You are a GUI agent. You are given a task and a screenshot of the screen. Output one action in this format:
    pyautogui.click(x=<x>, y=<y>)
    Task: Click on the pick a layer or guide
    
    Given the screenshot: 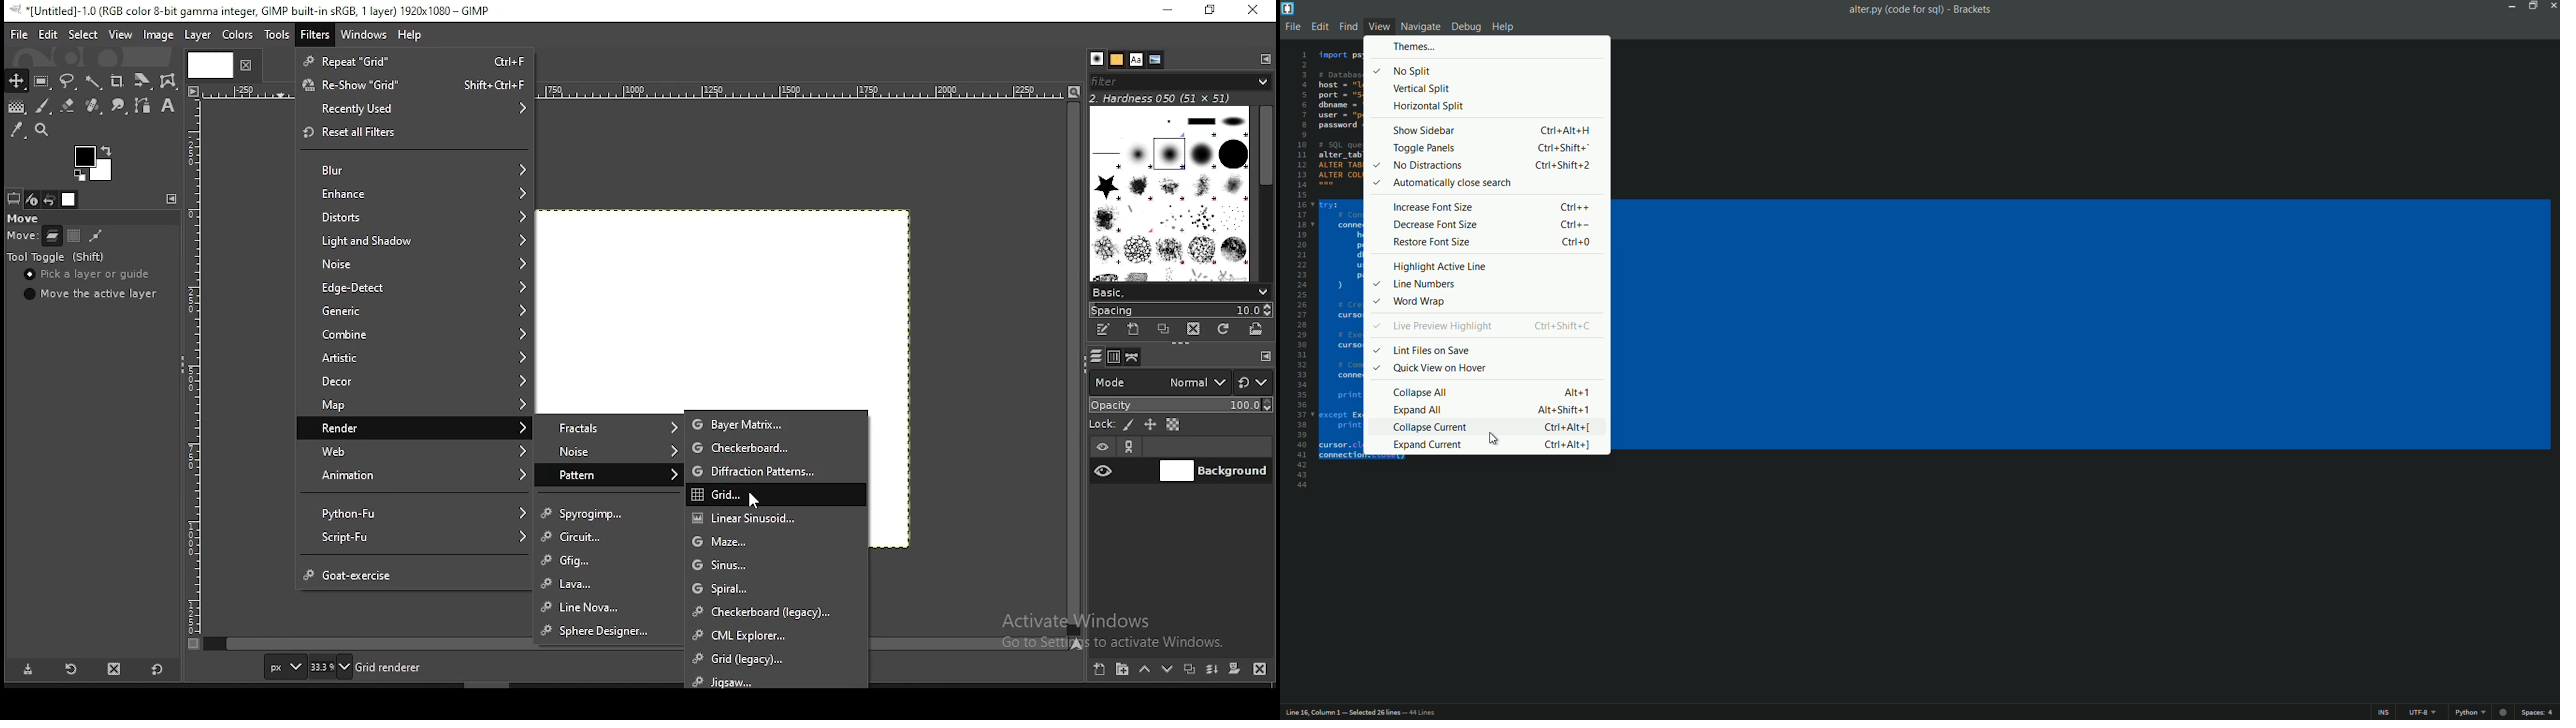 What is the action you would take?
    pyautogui.click(x=87, y=275)
    